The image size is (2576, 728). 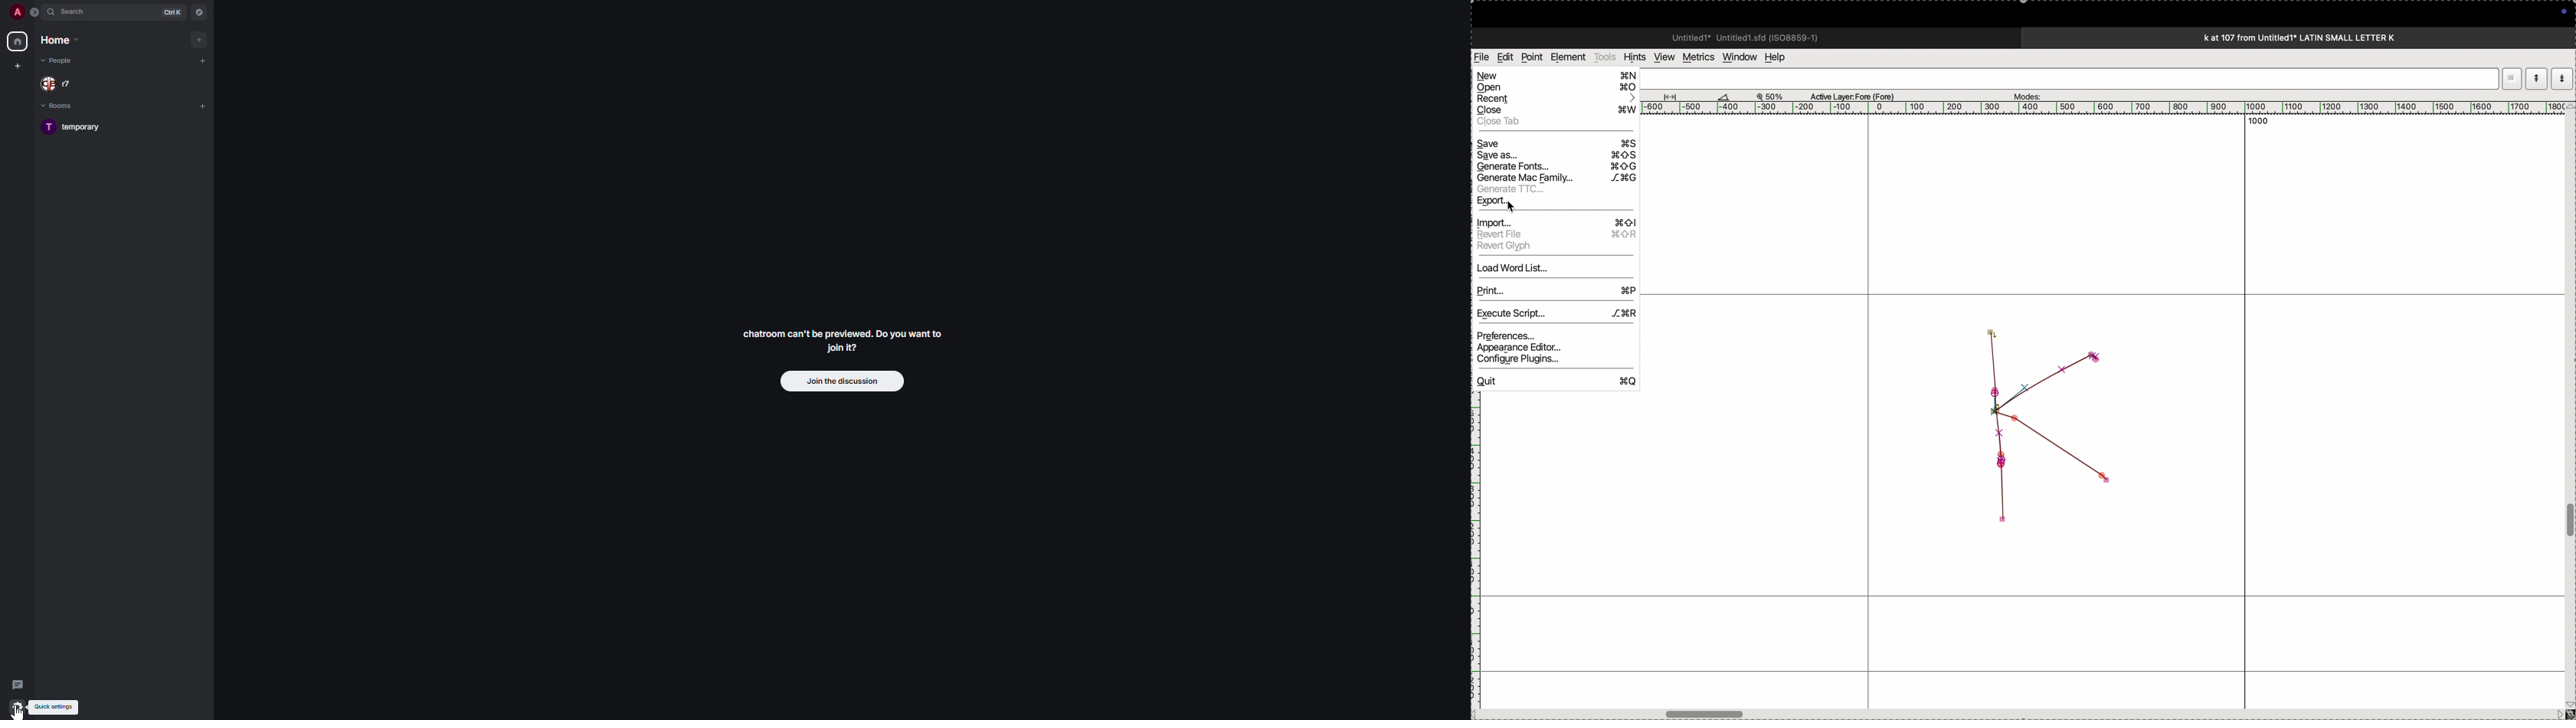 I want to click on cursor, so click(x=21, y=715).